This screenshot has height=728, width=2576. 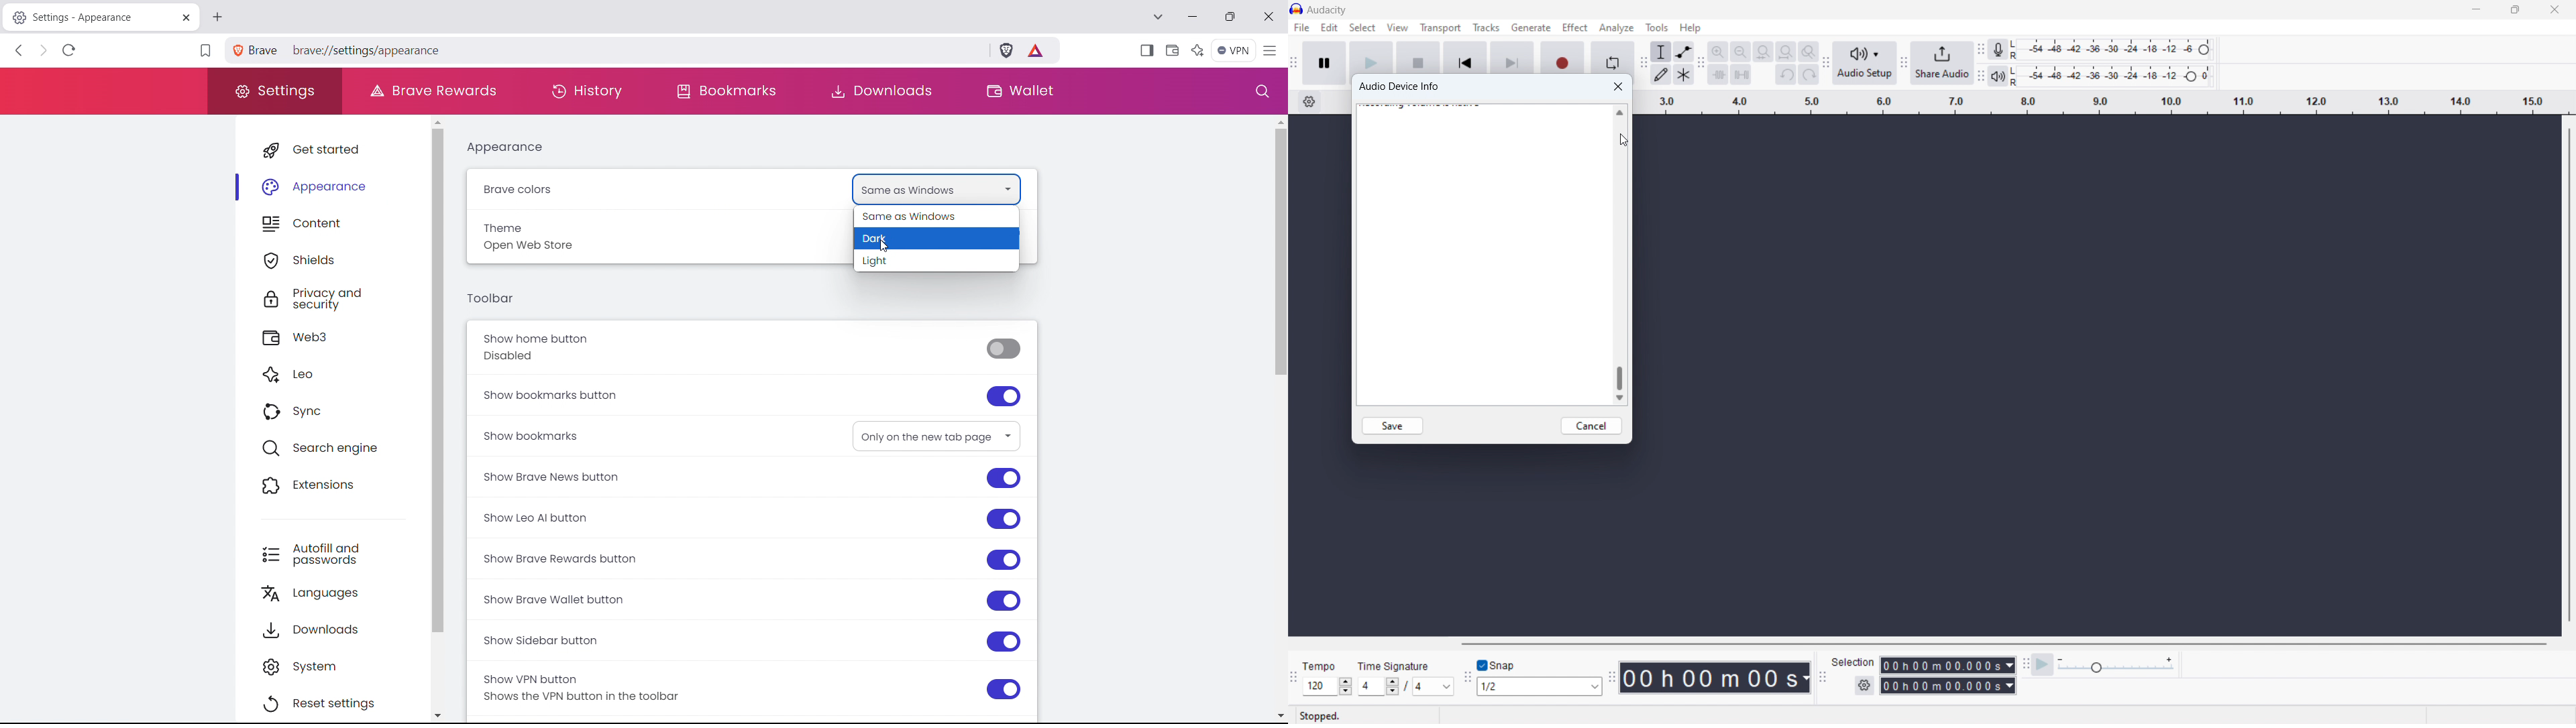 I want to click on scroll up, so click(x=1619, y=113).